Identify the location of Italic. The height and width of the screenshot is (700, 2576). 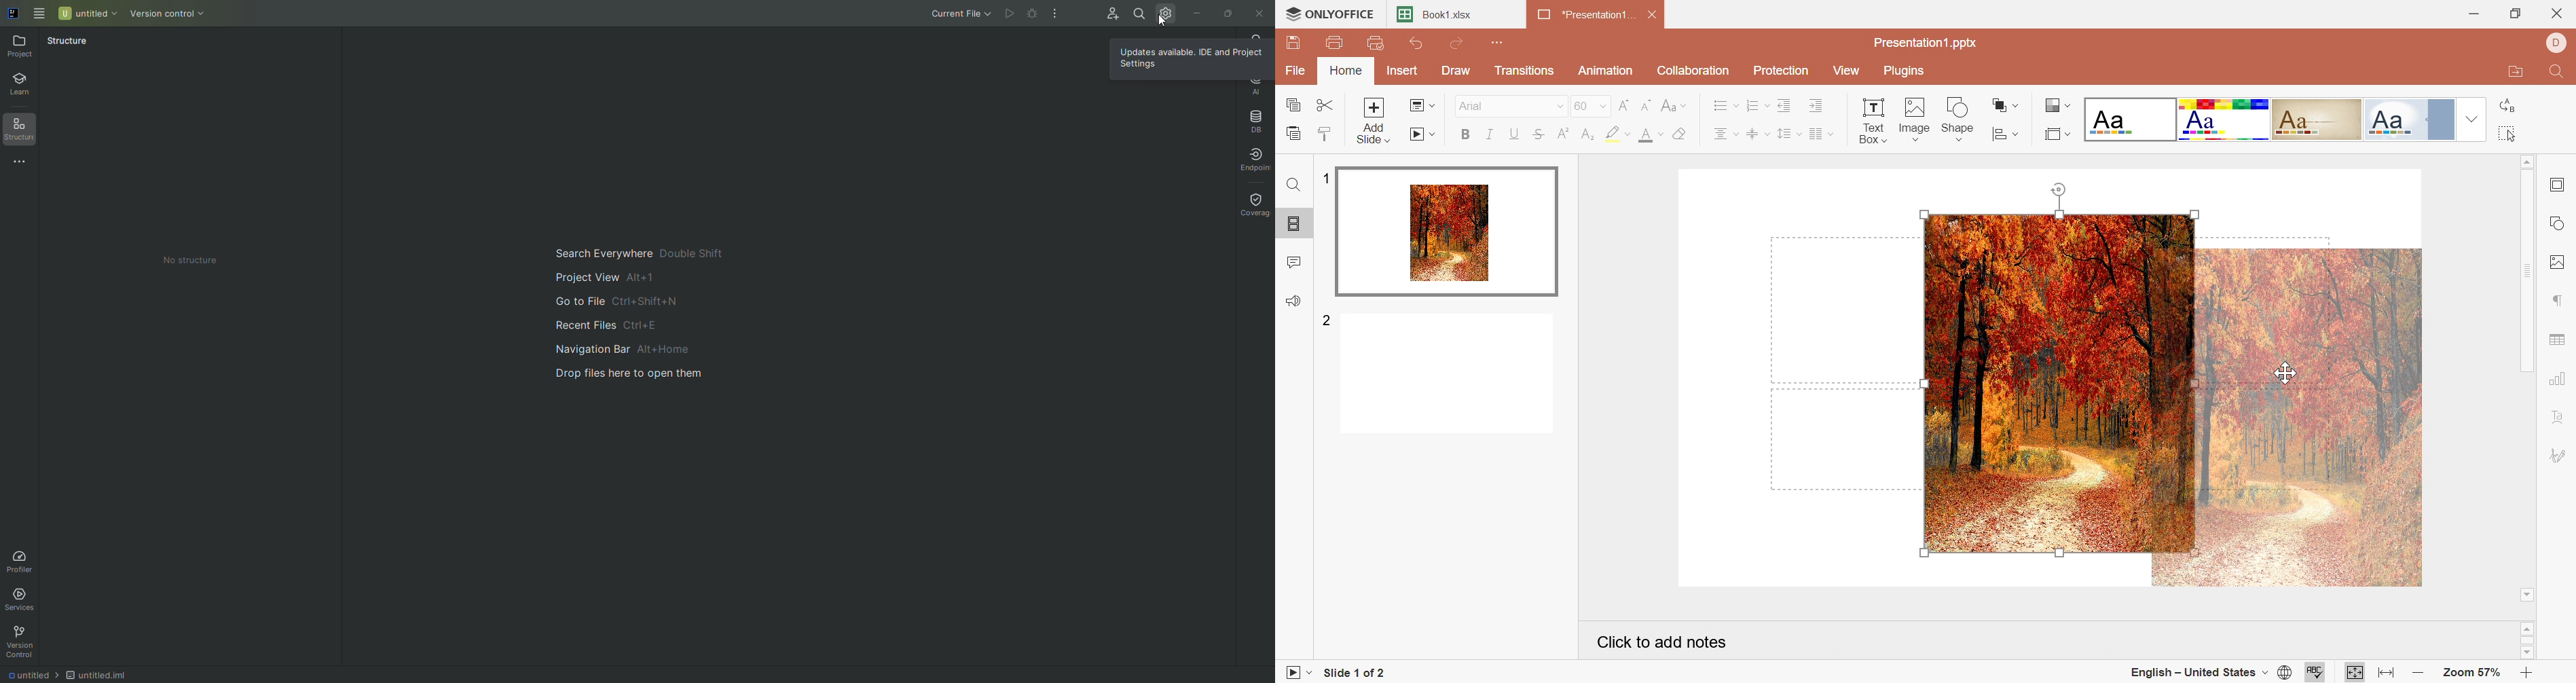
(1490, 134).